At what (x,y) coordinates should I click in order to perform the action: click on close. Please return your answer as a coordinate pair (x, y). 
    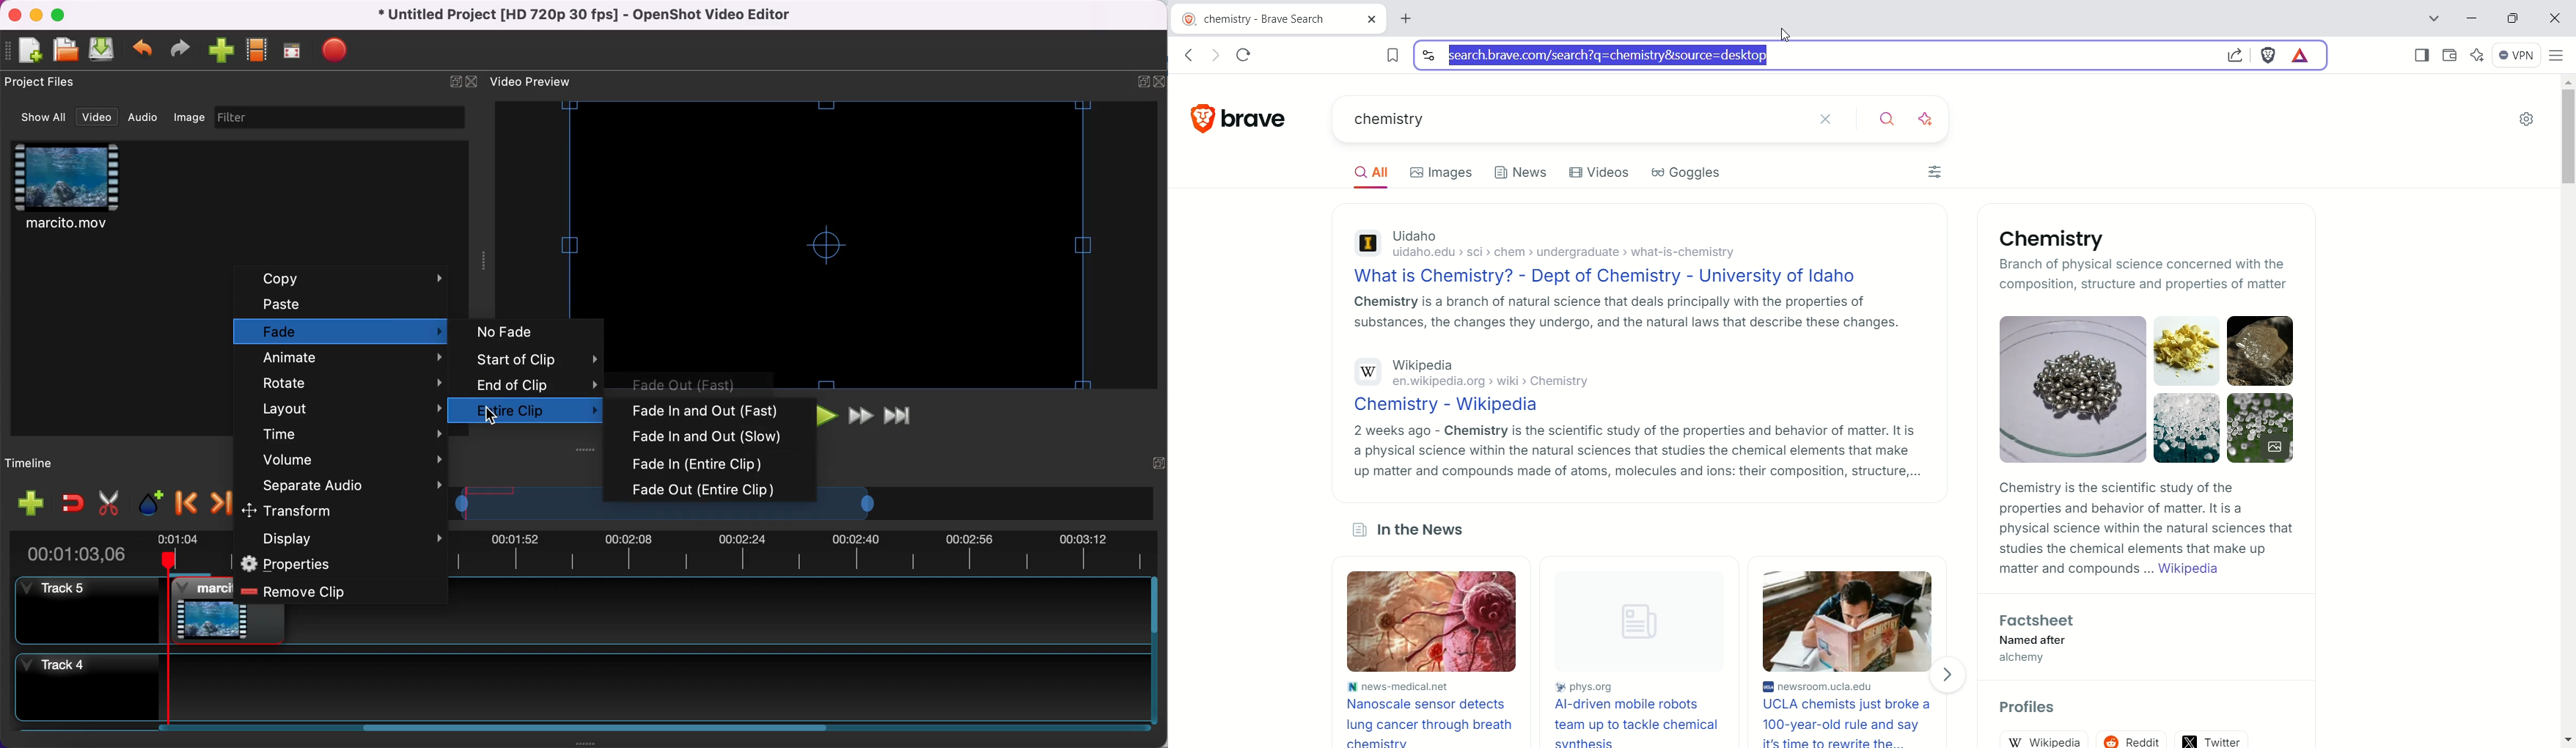
    Looking at the image, I should click on (17, 14).